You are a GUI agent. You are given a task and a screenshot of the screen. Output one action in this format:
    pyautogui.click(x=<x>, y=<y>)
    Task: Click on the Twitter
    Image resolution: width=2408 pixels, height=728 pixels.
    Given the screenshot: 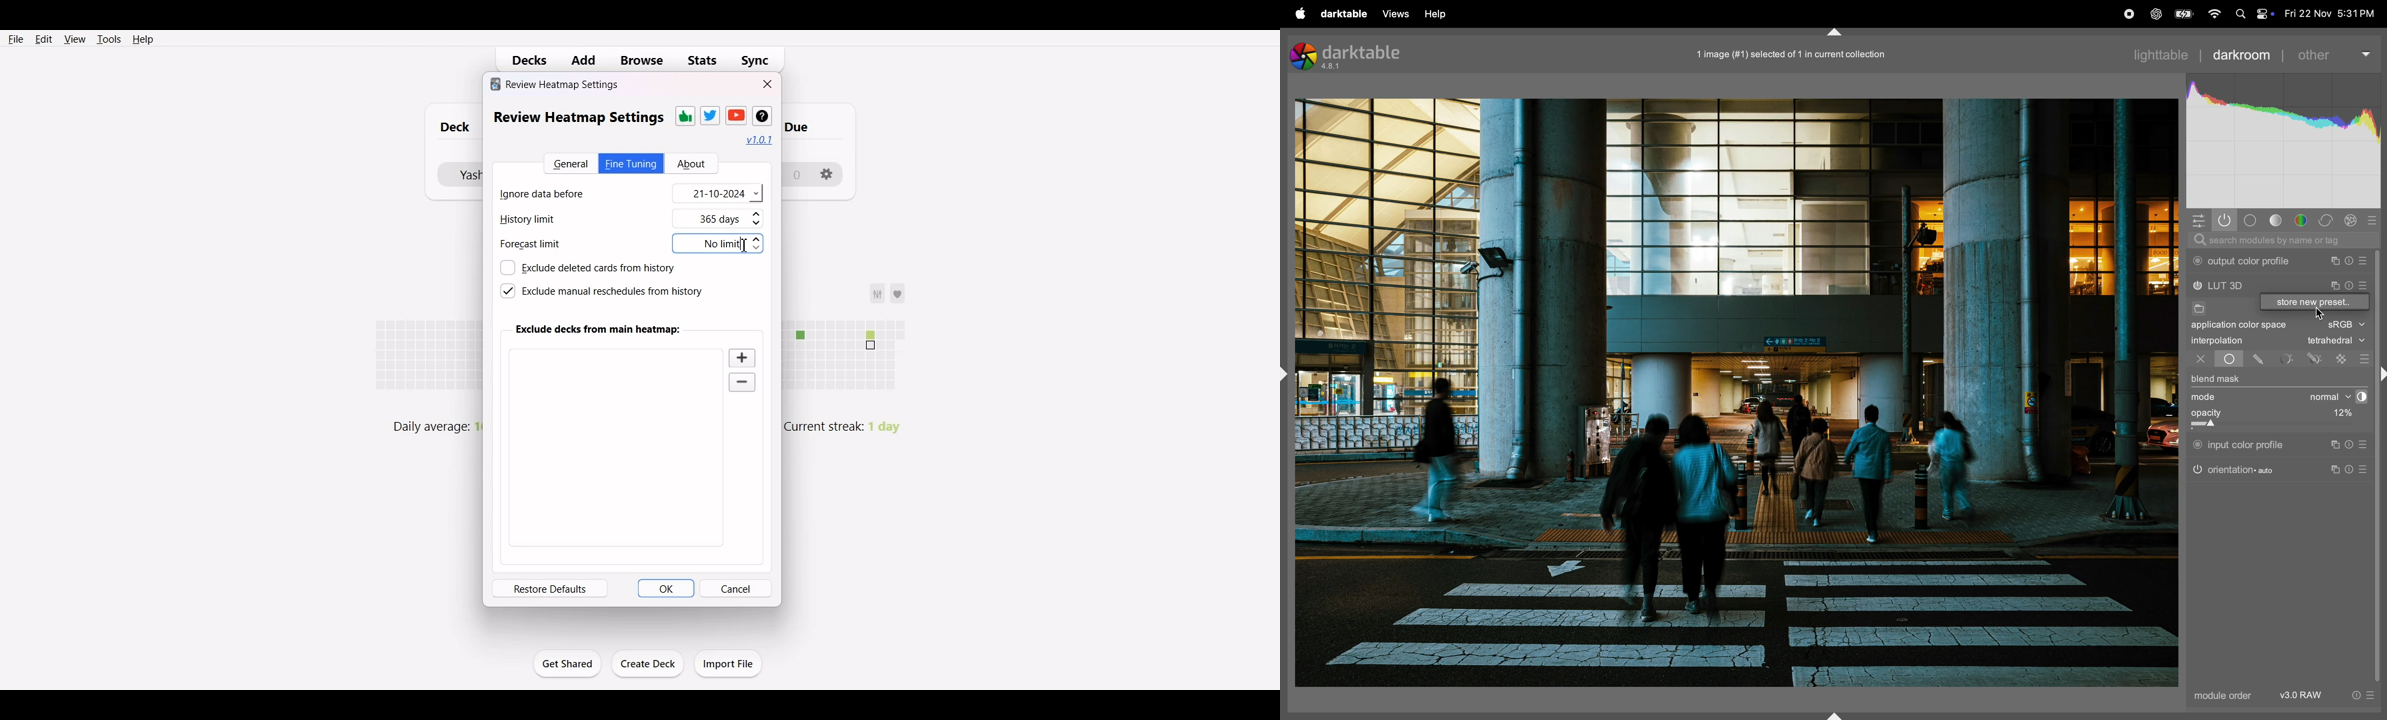 What is the action you would take?
    pyautogui.click(x=710, y=115)
    